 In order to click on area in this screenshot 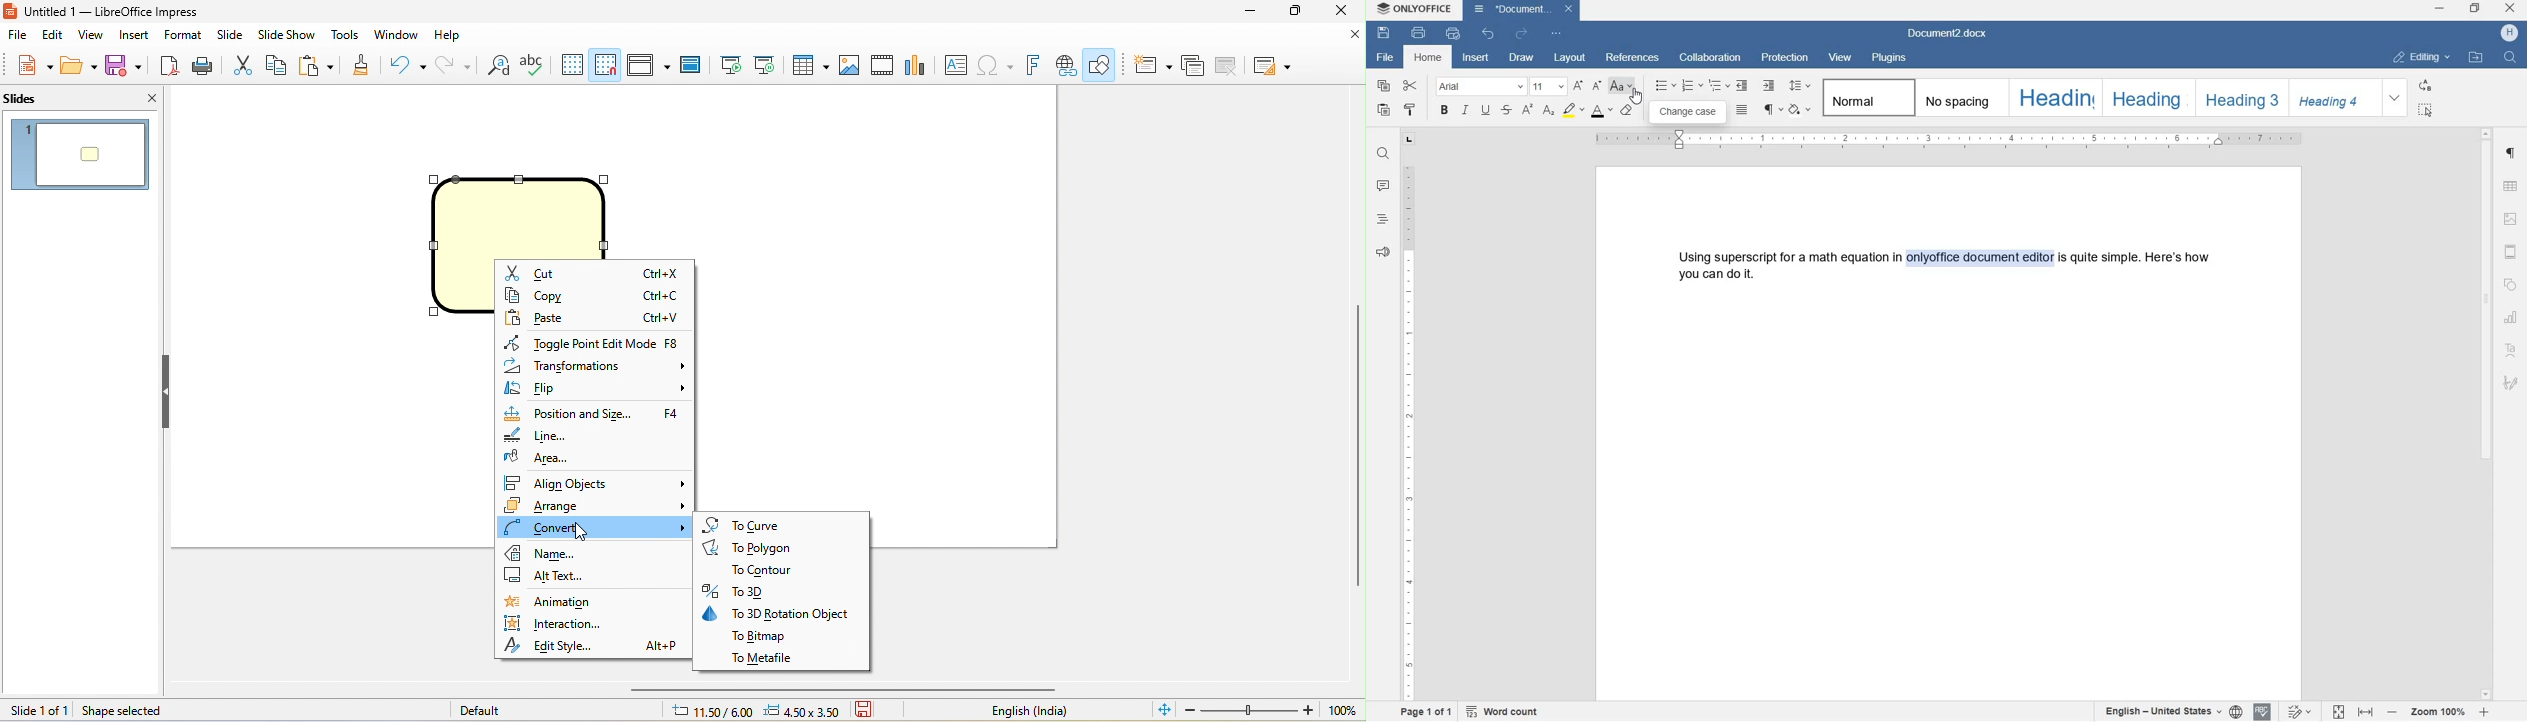, I will do `click(537, 461)`.